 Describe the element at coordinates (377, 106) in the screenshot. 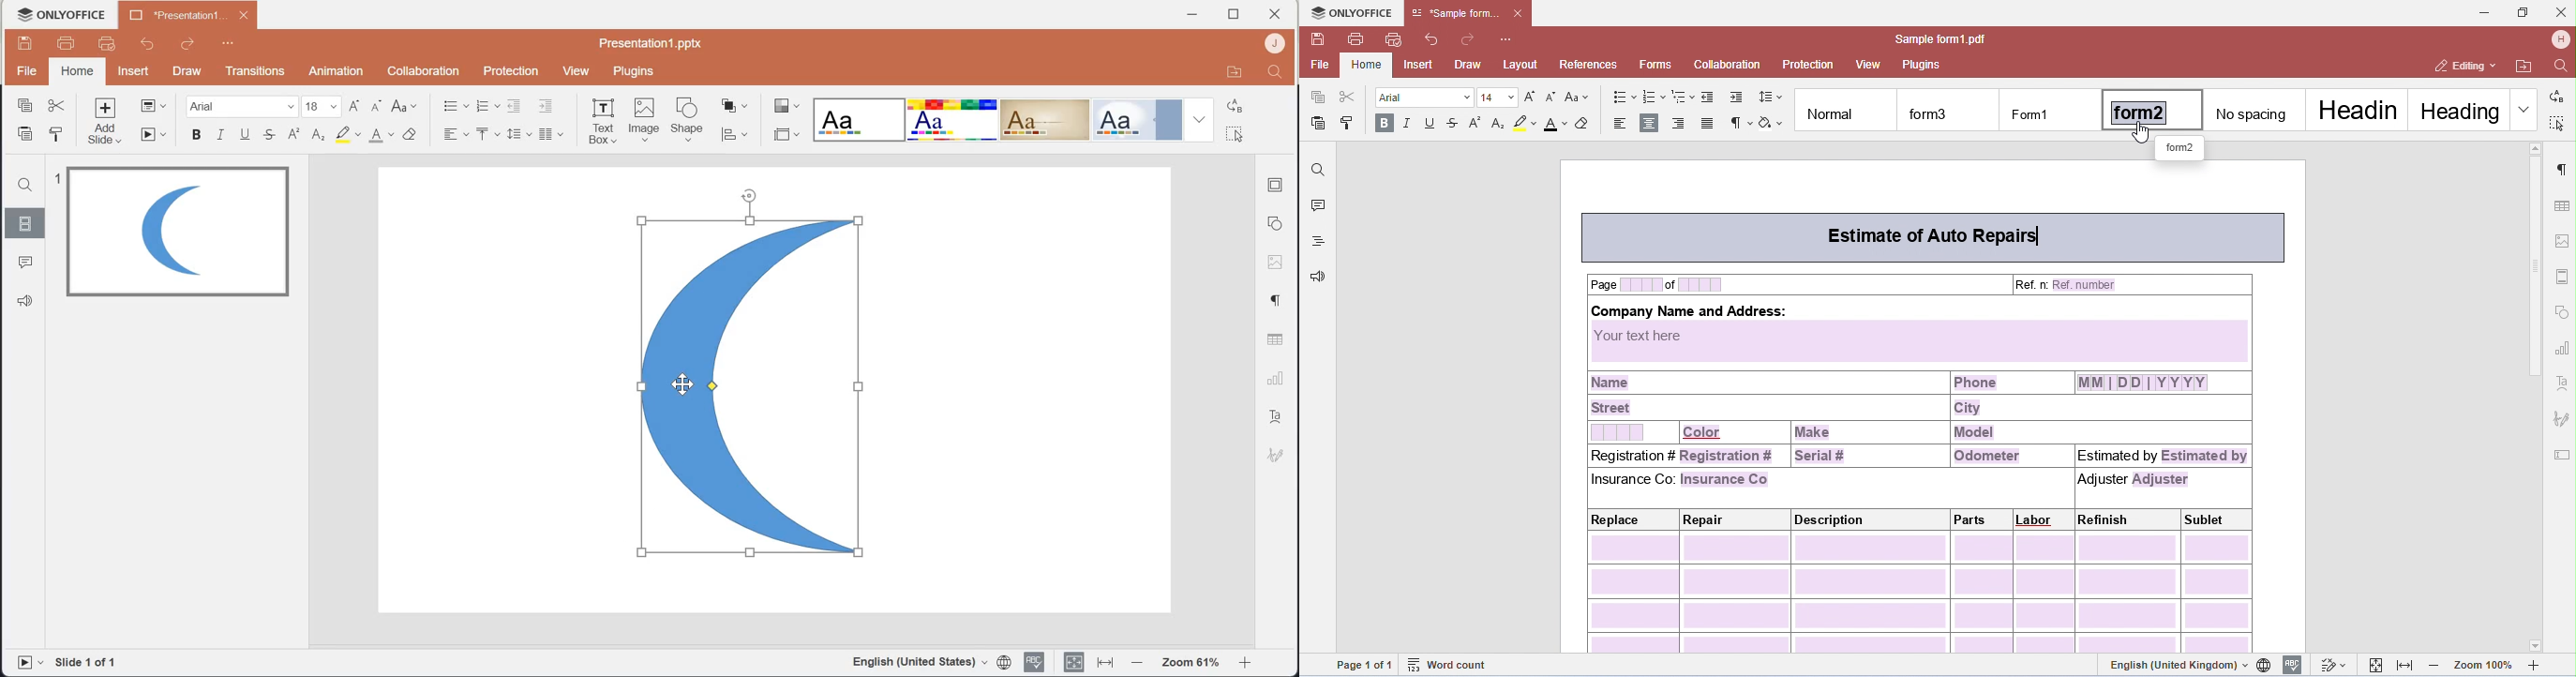

I see `Decrement font size` at that location.